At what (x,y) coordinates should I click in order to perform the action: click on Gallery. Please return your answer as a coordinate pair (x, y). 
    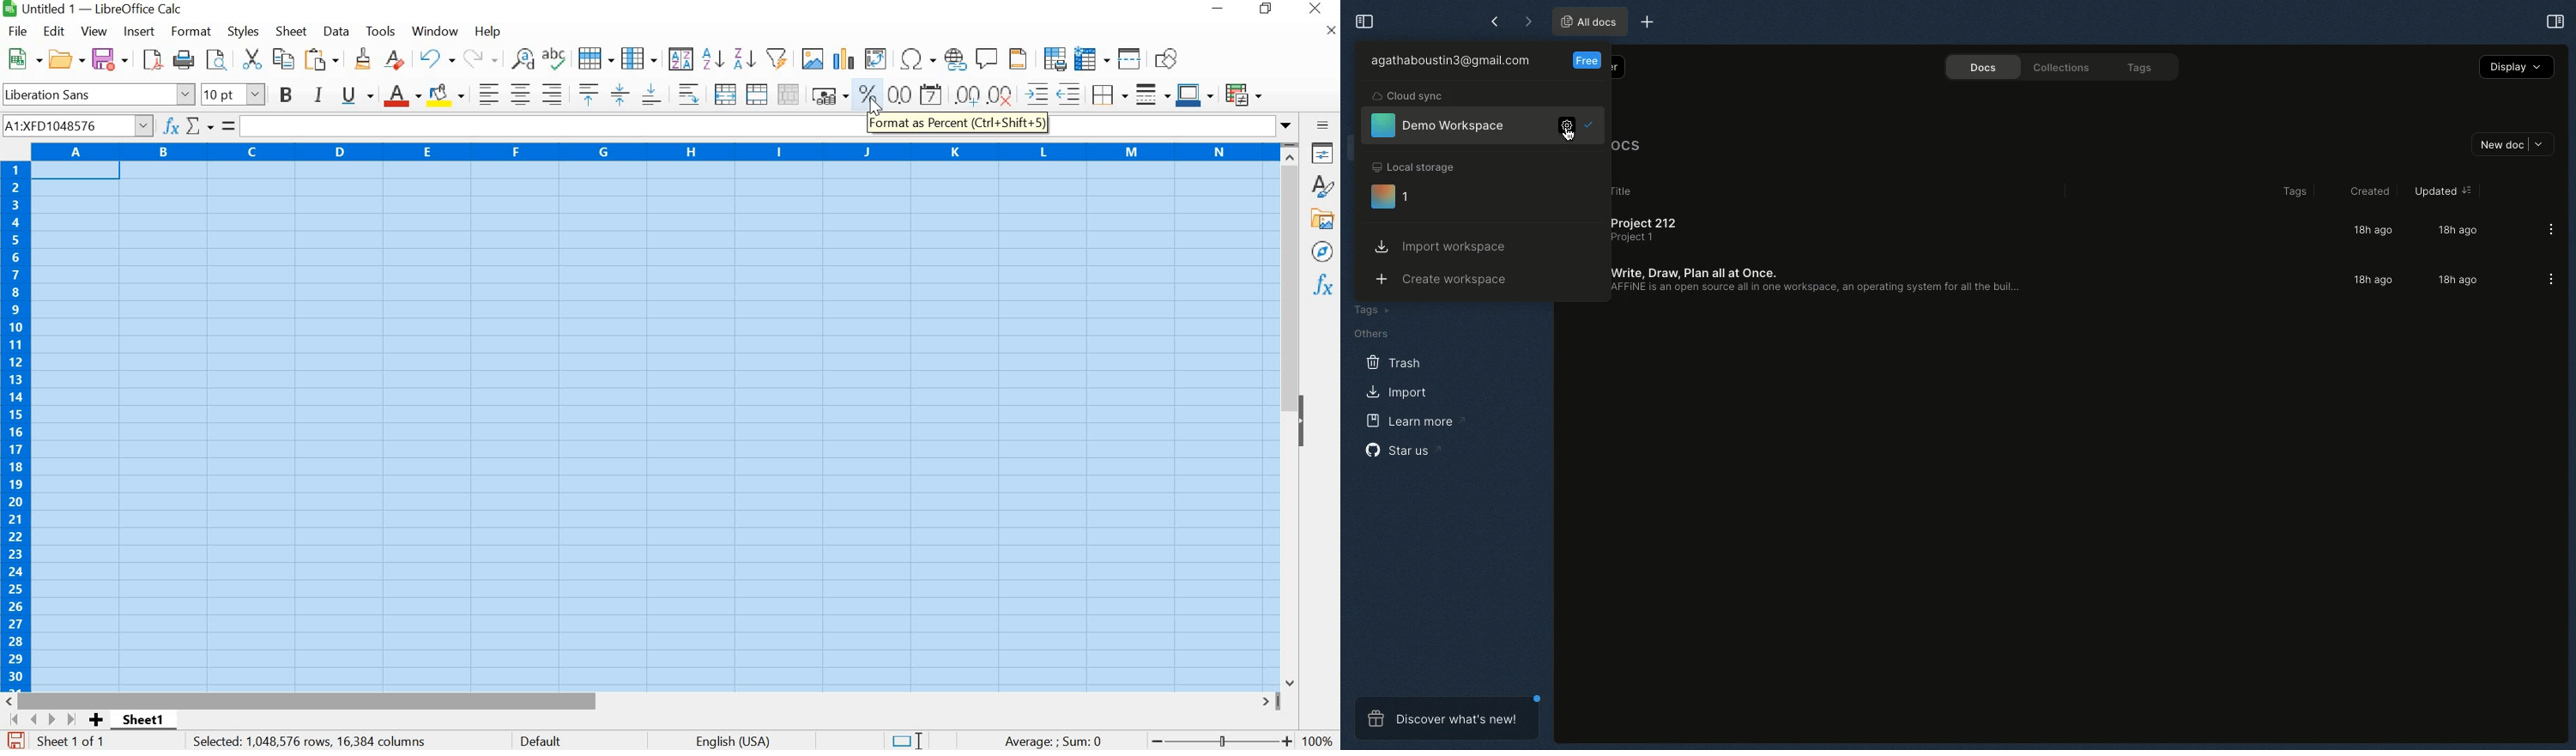
    Looking at the image, I should click on (1324, 220).